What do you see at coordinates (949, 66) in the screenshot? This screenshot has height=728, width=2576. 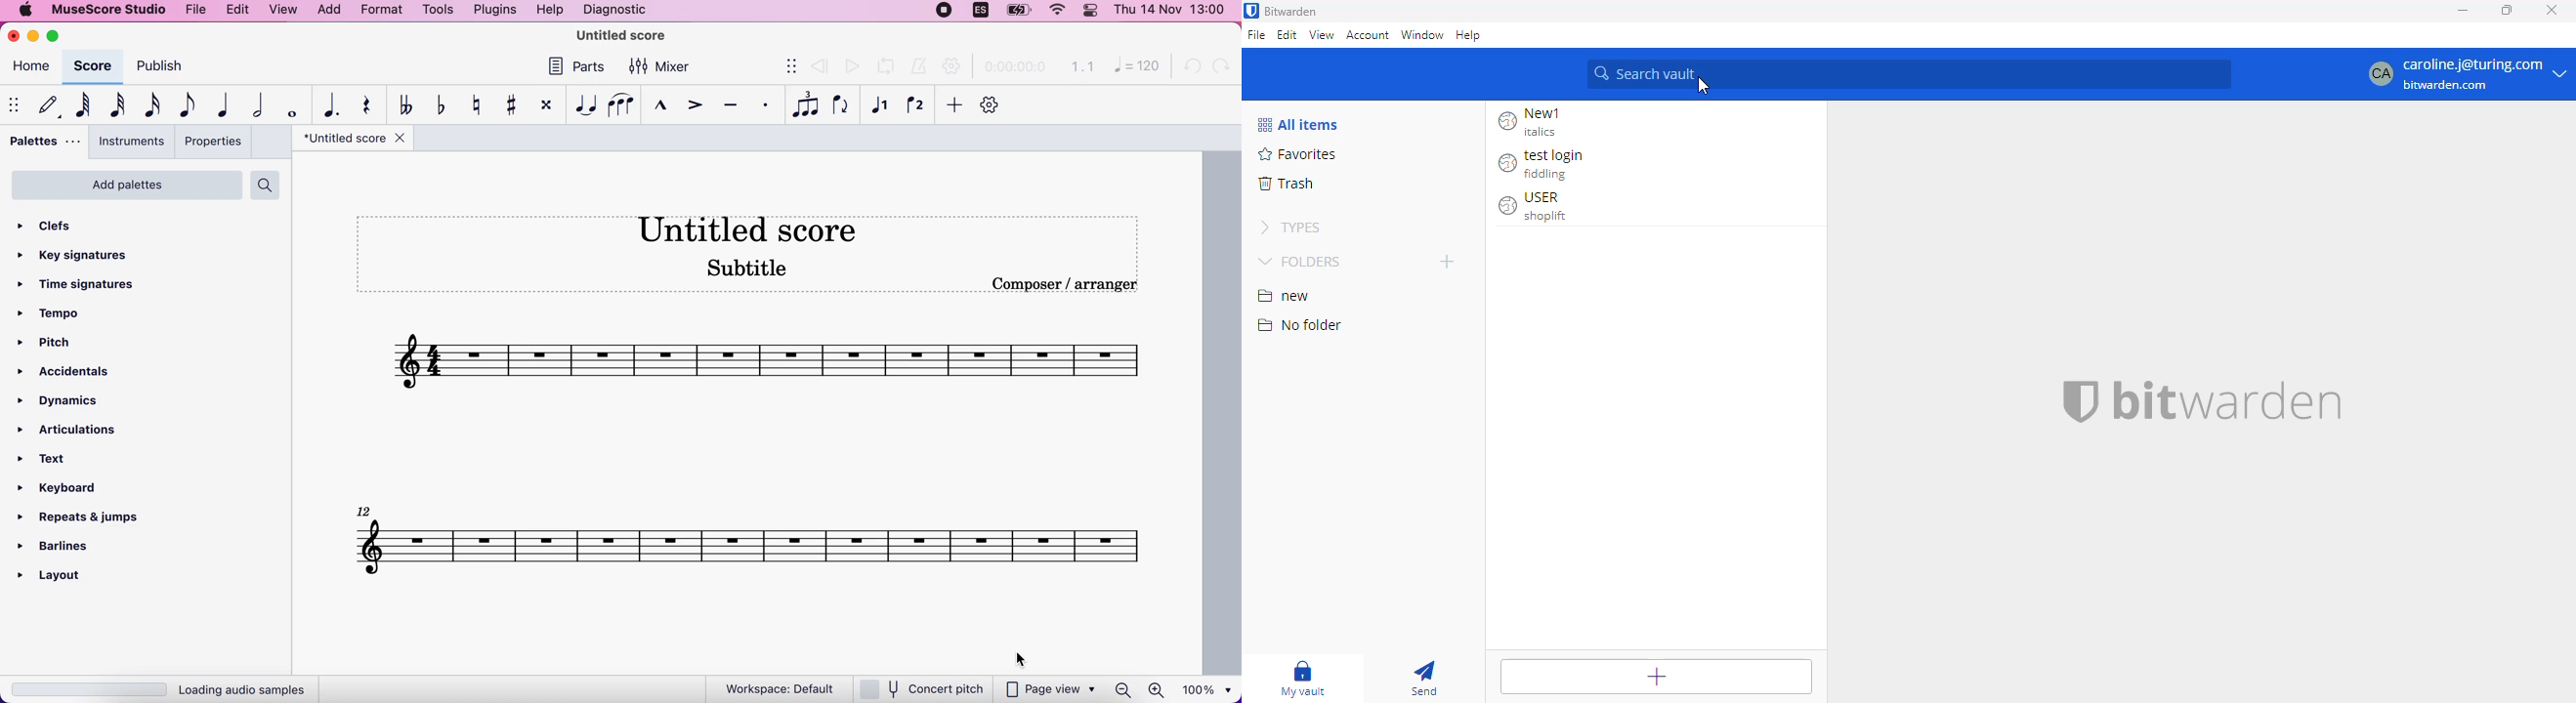 I see `playback settings` at bounding box center [949, 66].